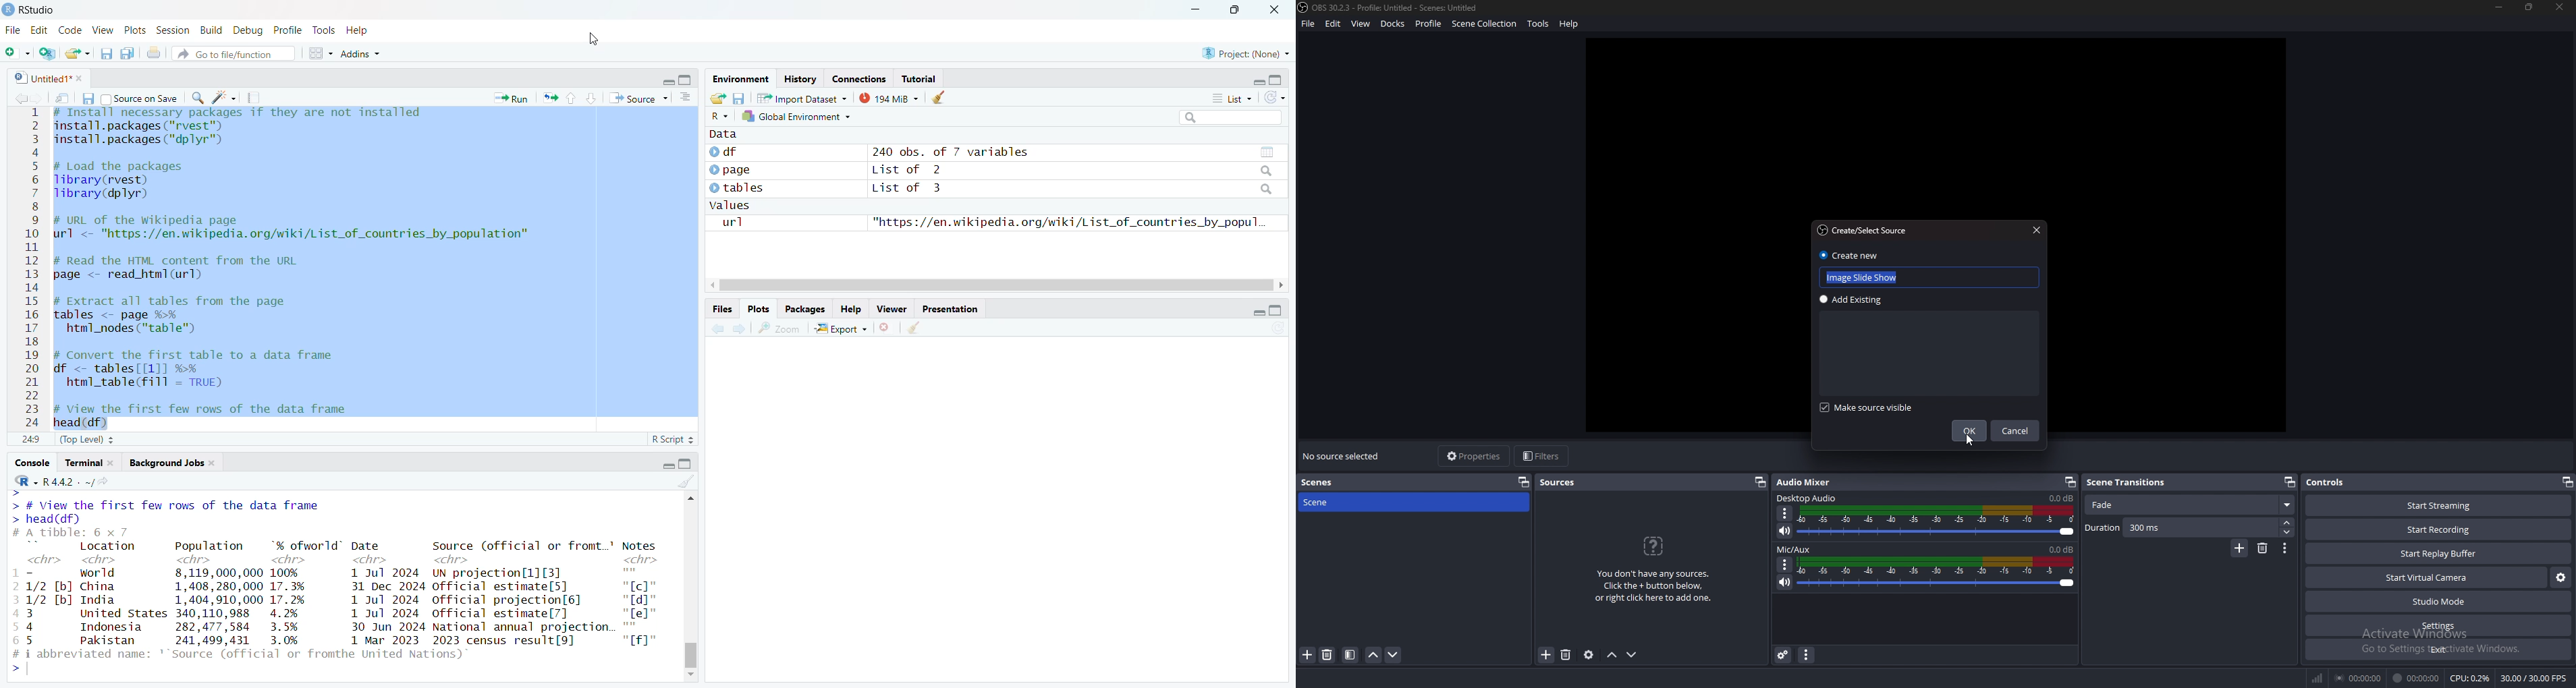 Image resolution: width=2576 pixels, height=700 pixels. I want to click on file search, so click(234, 53).